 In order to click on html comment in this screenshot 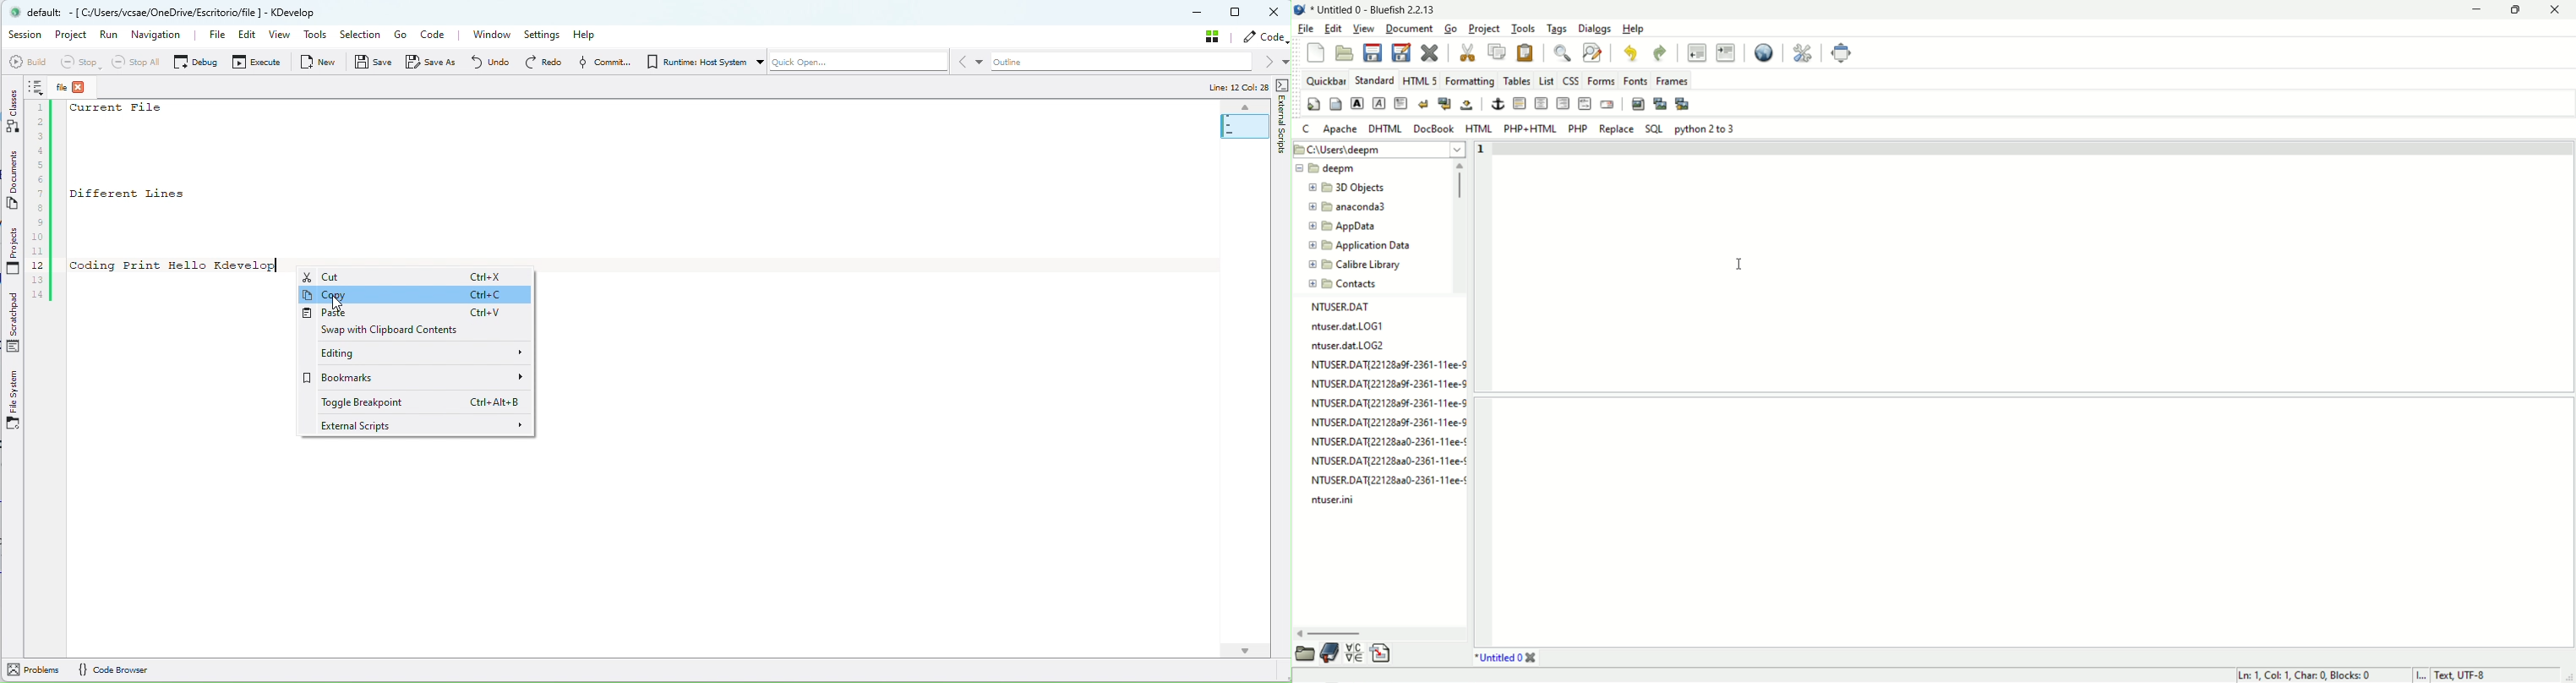, I will do `click(1585, 103)`.